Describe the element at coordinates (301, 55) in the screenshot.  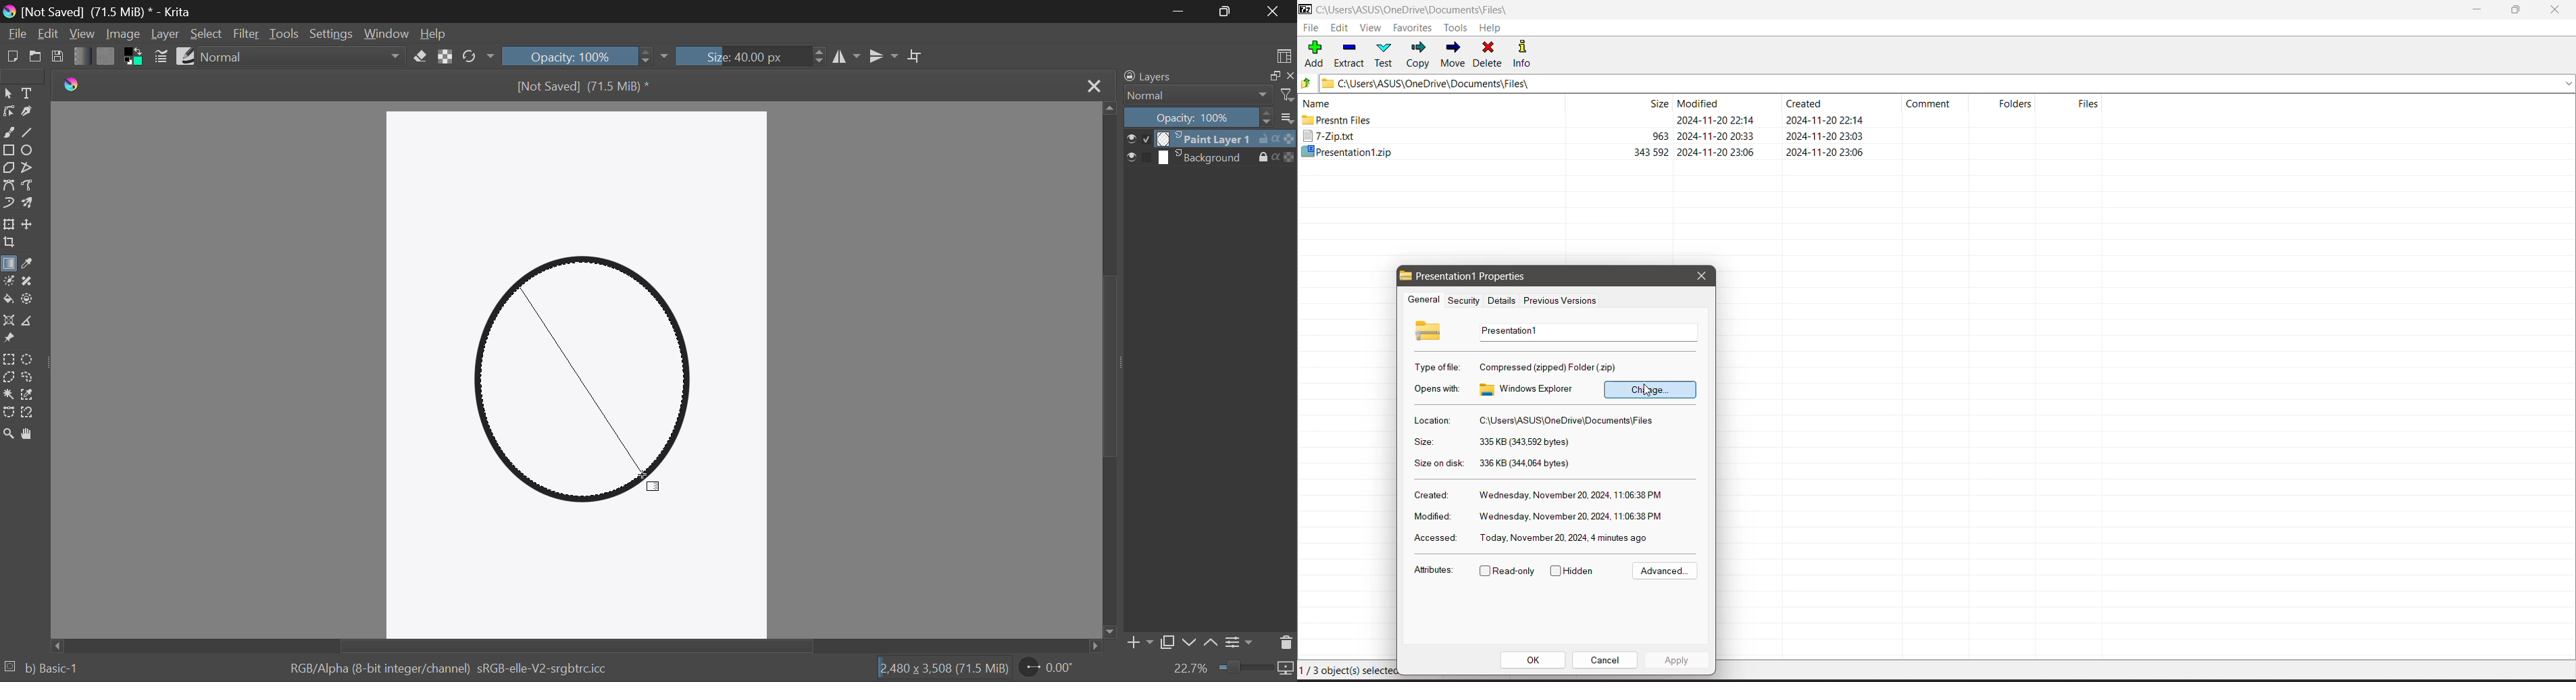
I see `Blending Modes` at that location.